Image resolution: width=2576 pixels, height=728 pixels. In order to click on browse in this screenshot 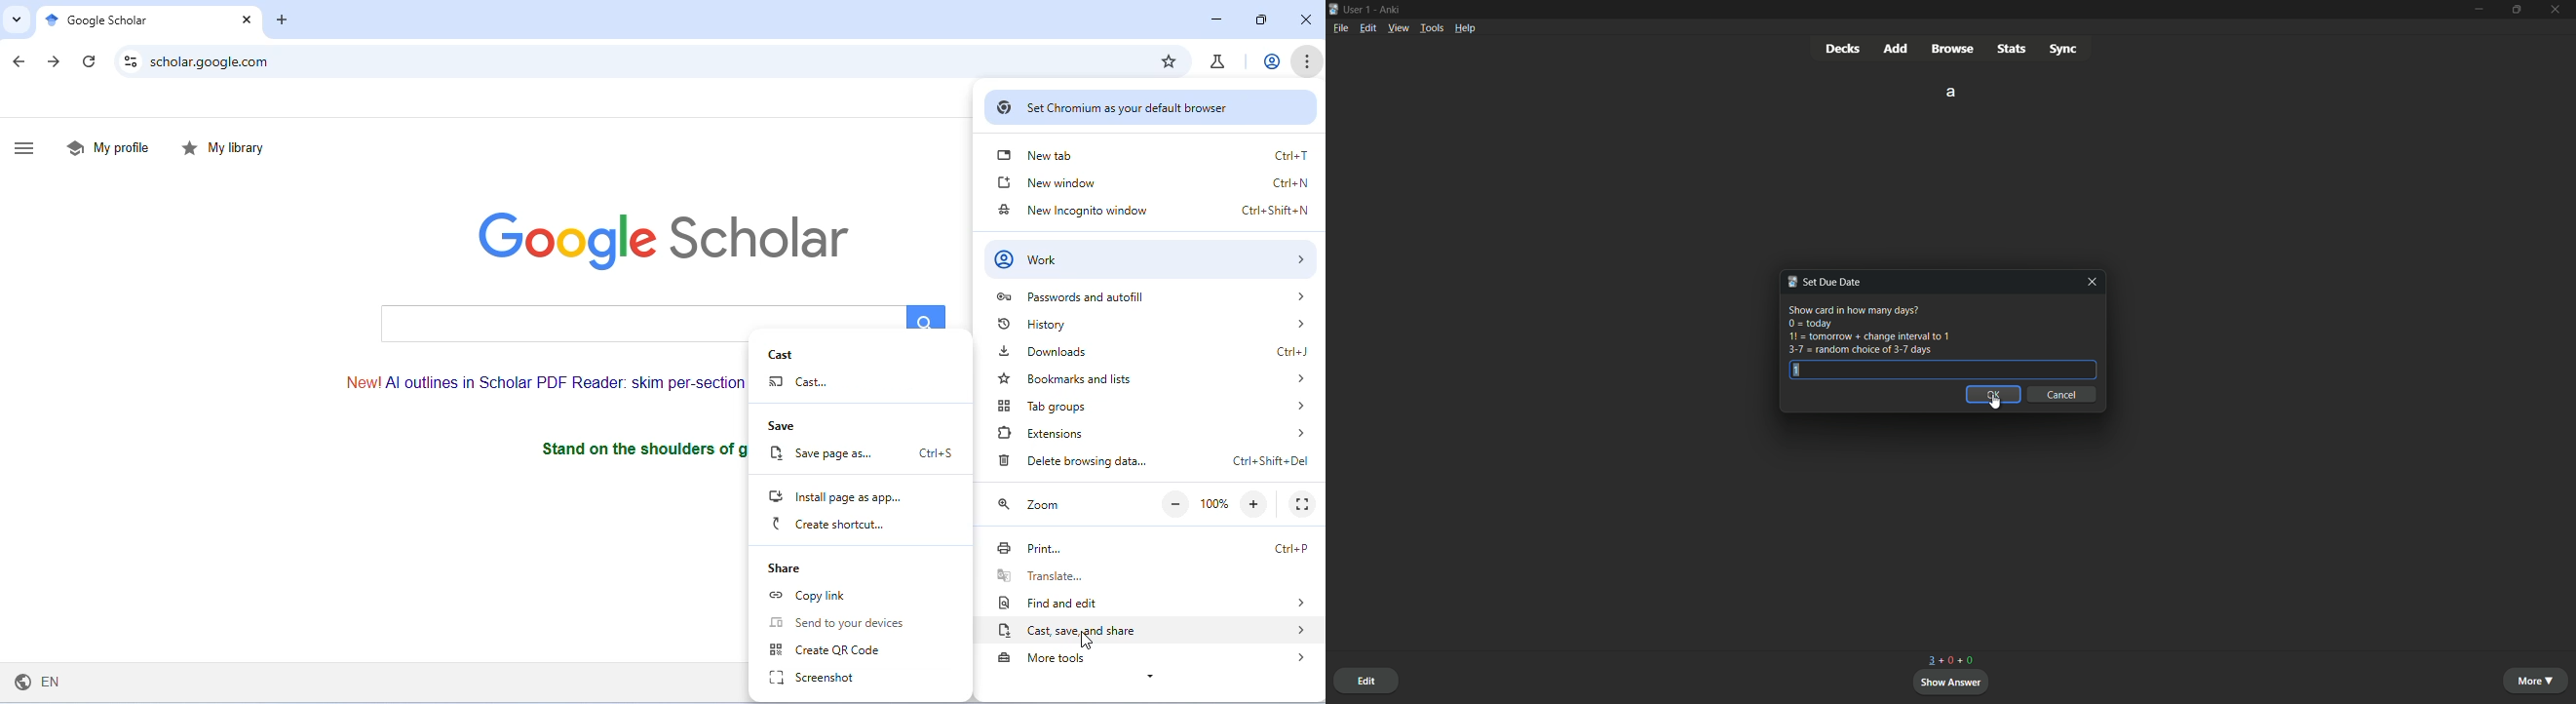, I will do `click(1954, 49)`.